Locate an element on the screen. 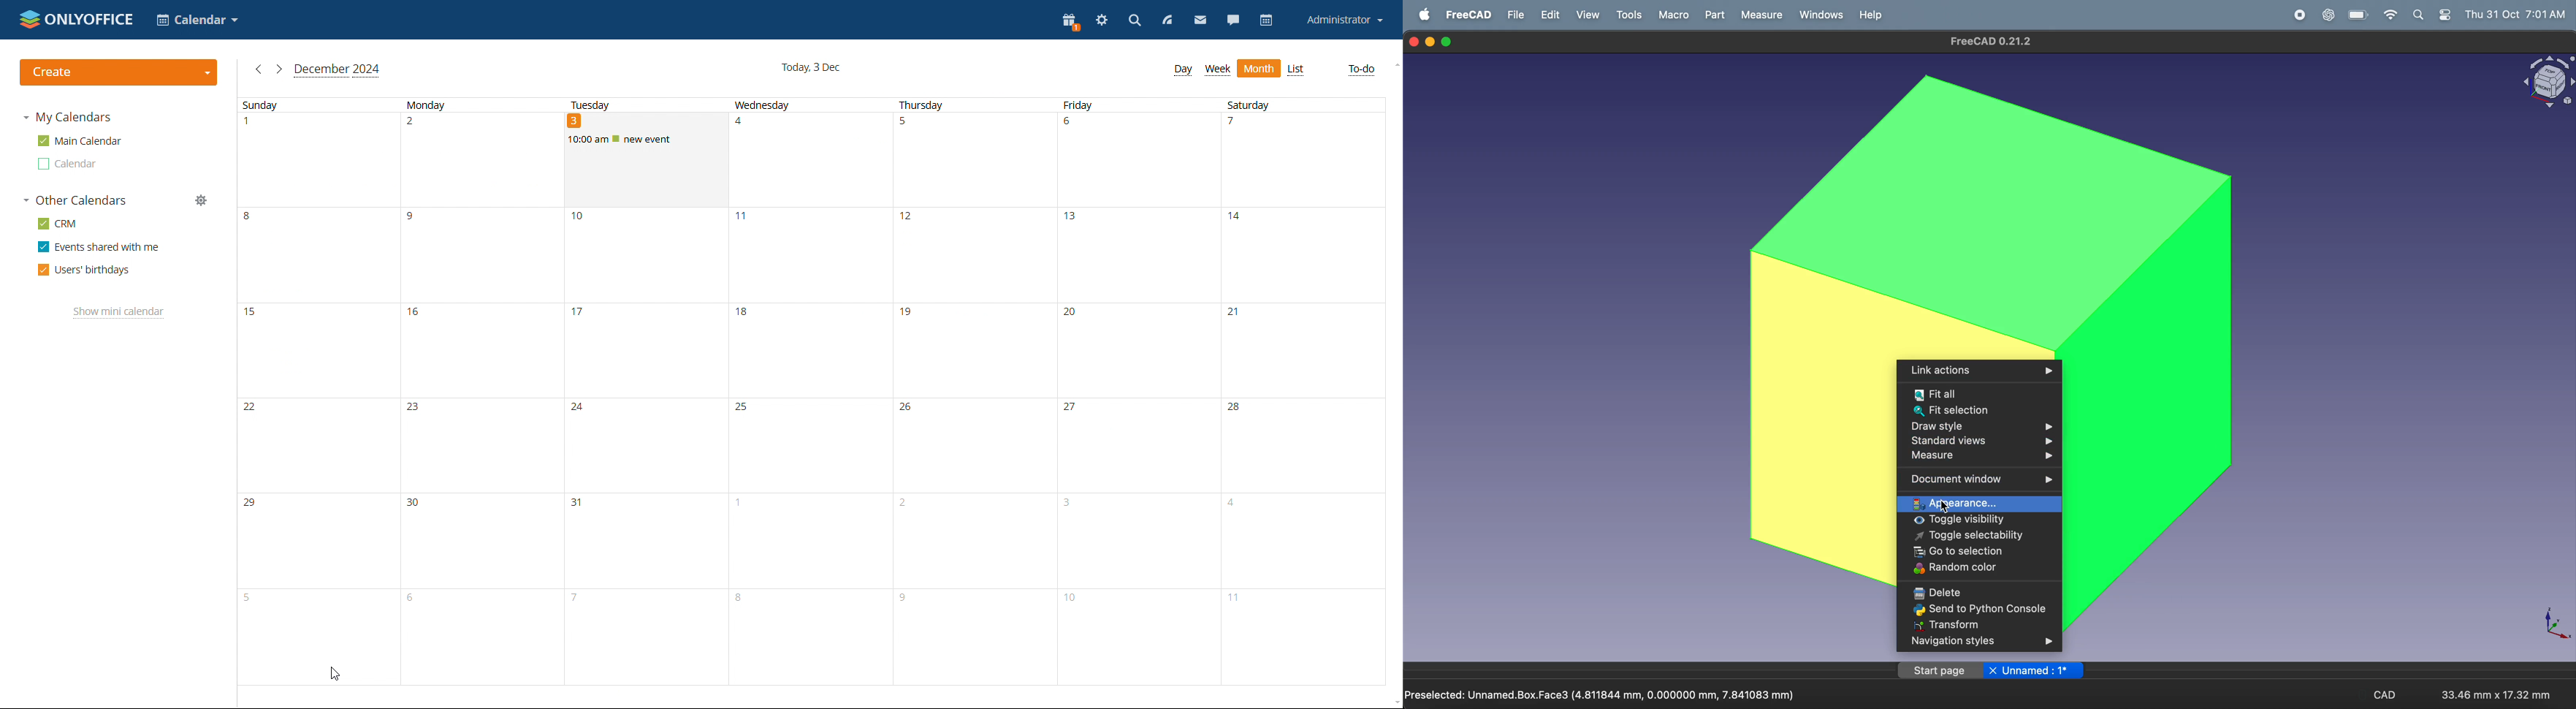  5 is located at coordinates (319, 637).